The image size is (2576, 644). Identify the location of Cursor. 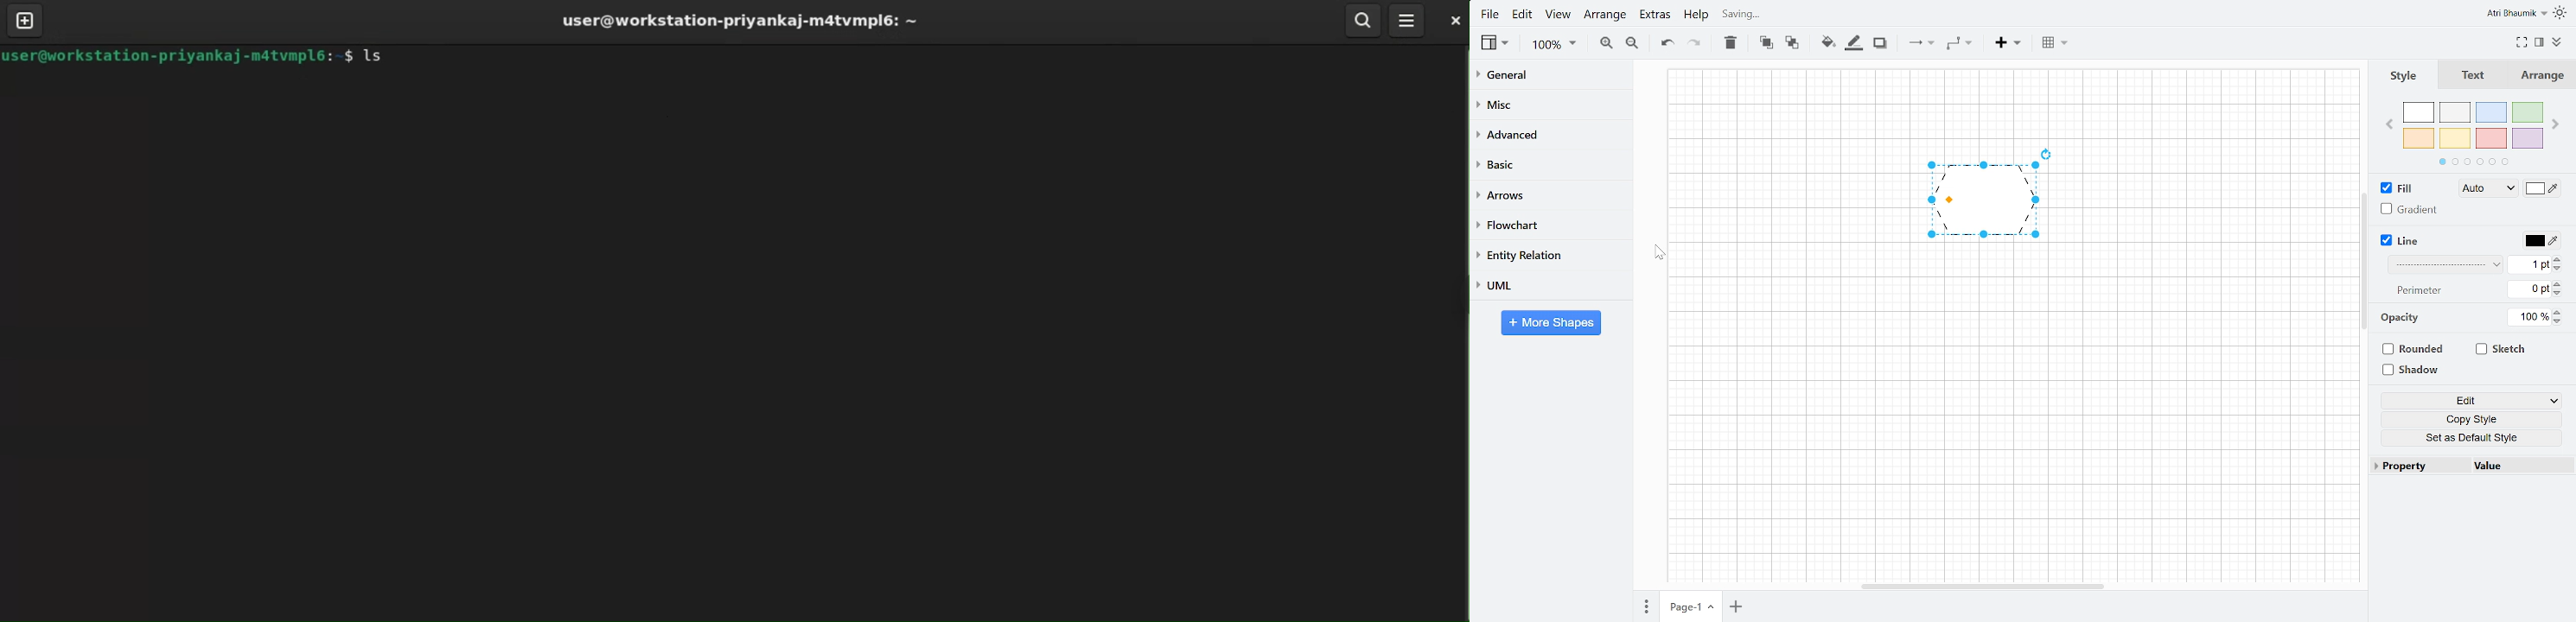
(1661, 252).